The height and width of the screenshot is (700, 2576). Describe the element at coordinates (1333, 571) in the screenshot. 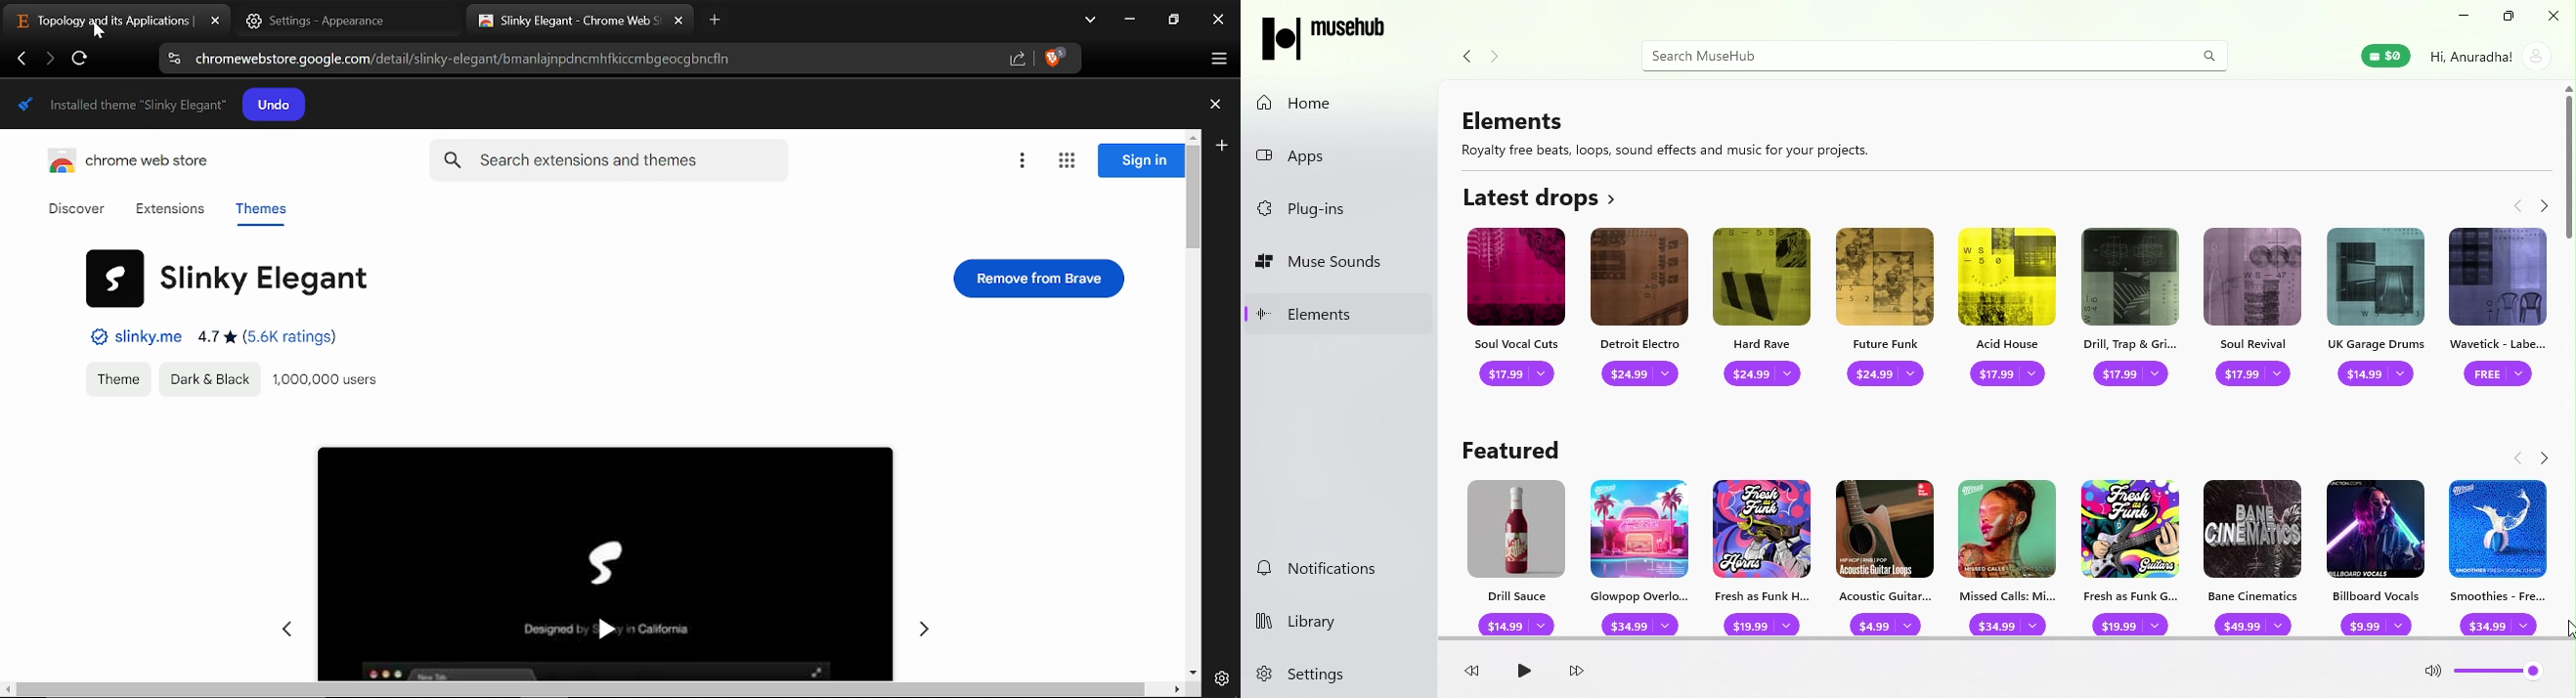

I see `Notifications` at that location.